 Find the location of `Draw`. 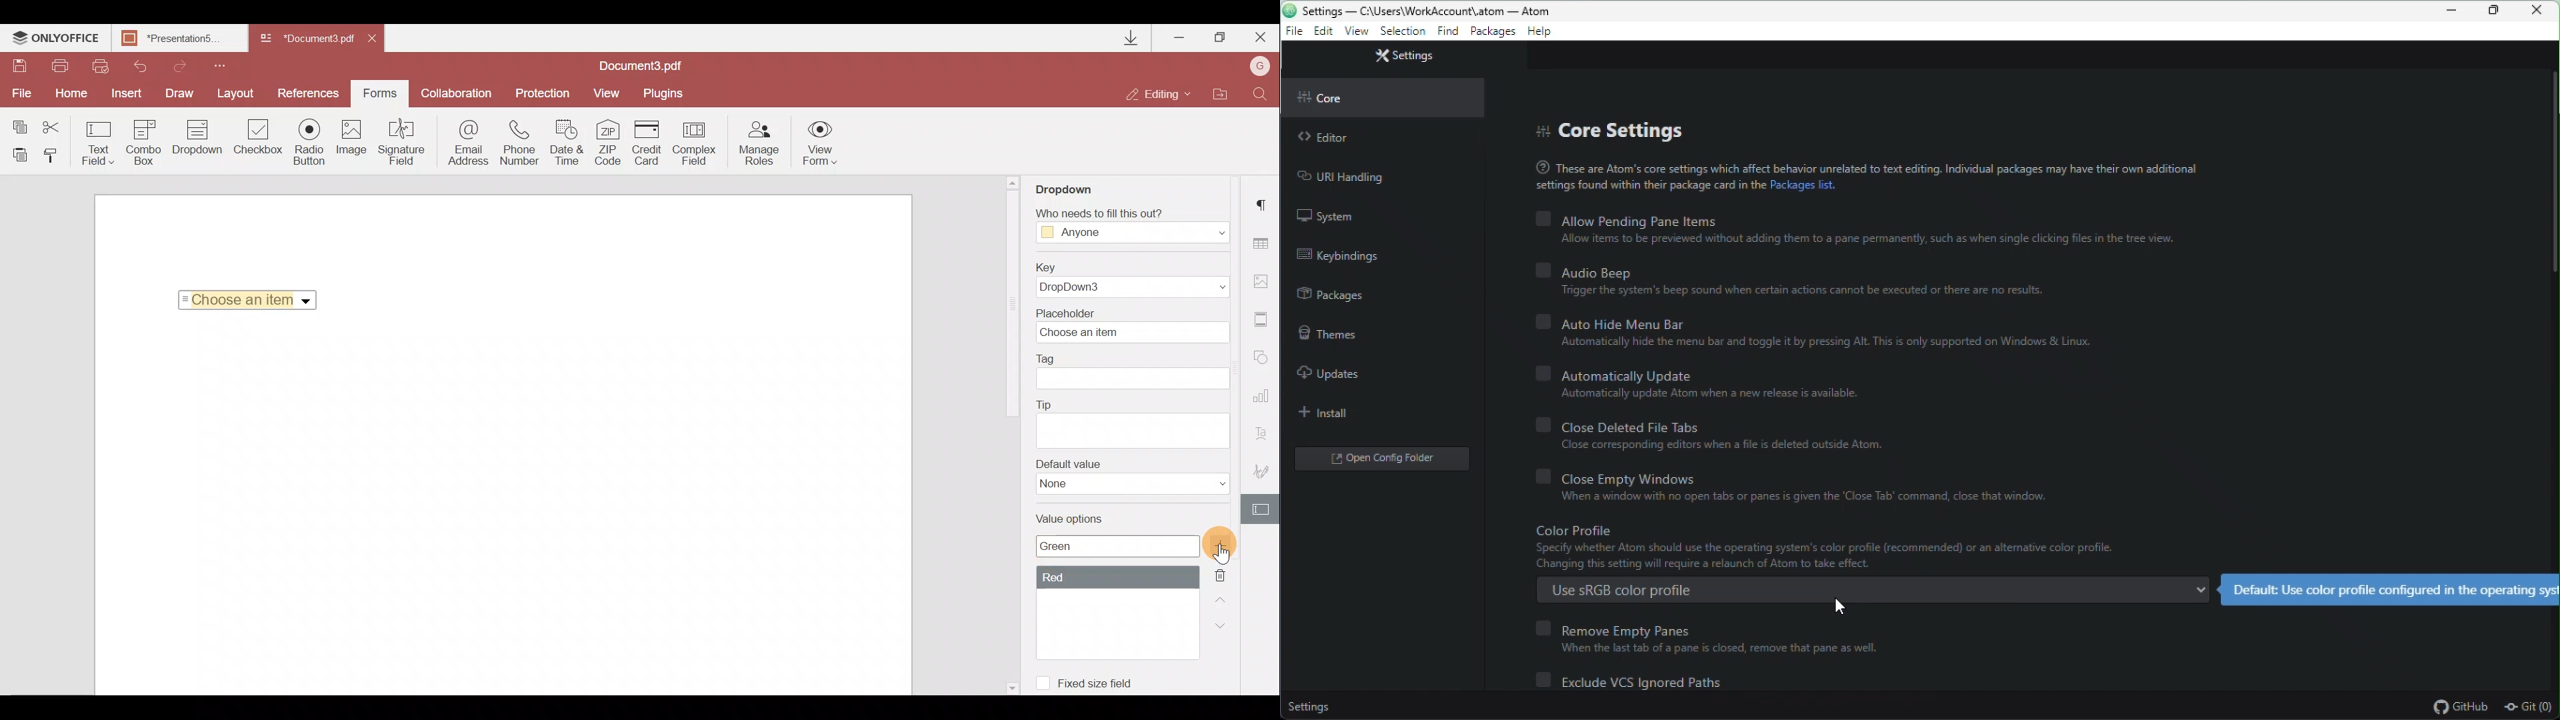

Draw is located at coordinates (183, 93).